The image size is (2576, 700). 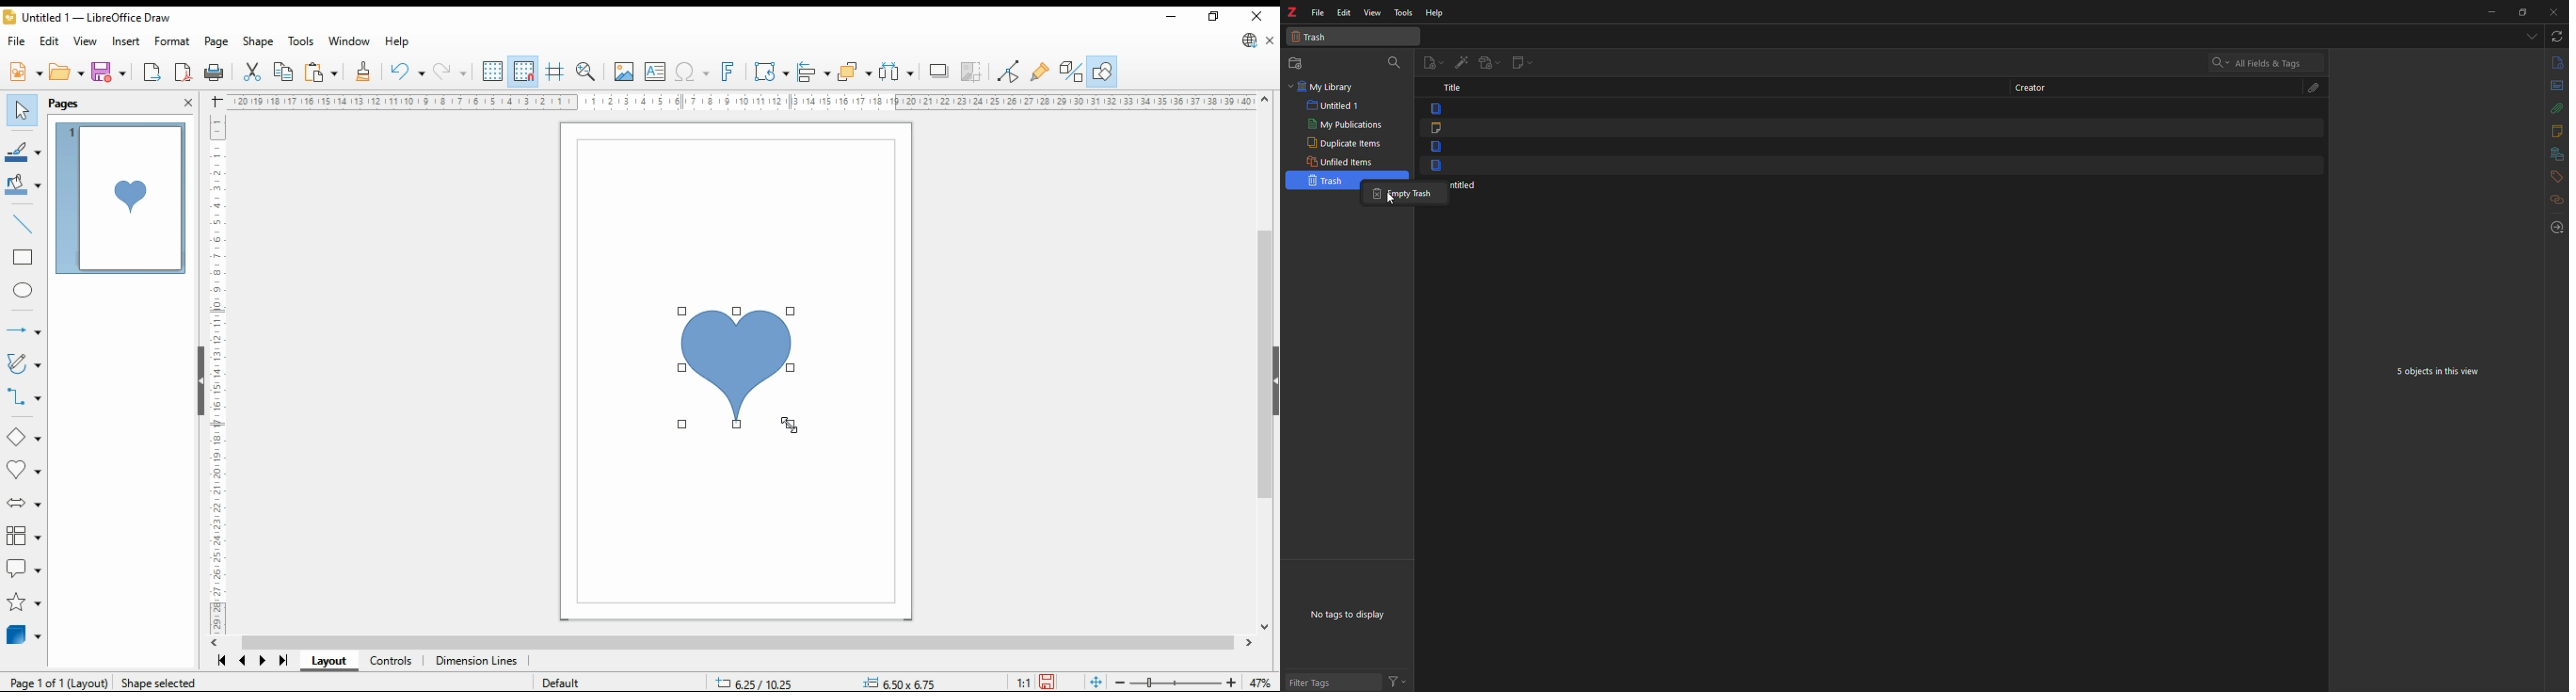 I want to click on locate, so click(x=2557, y=224).